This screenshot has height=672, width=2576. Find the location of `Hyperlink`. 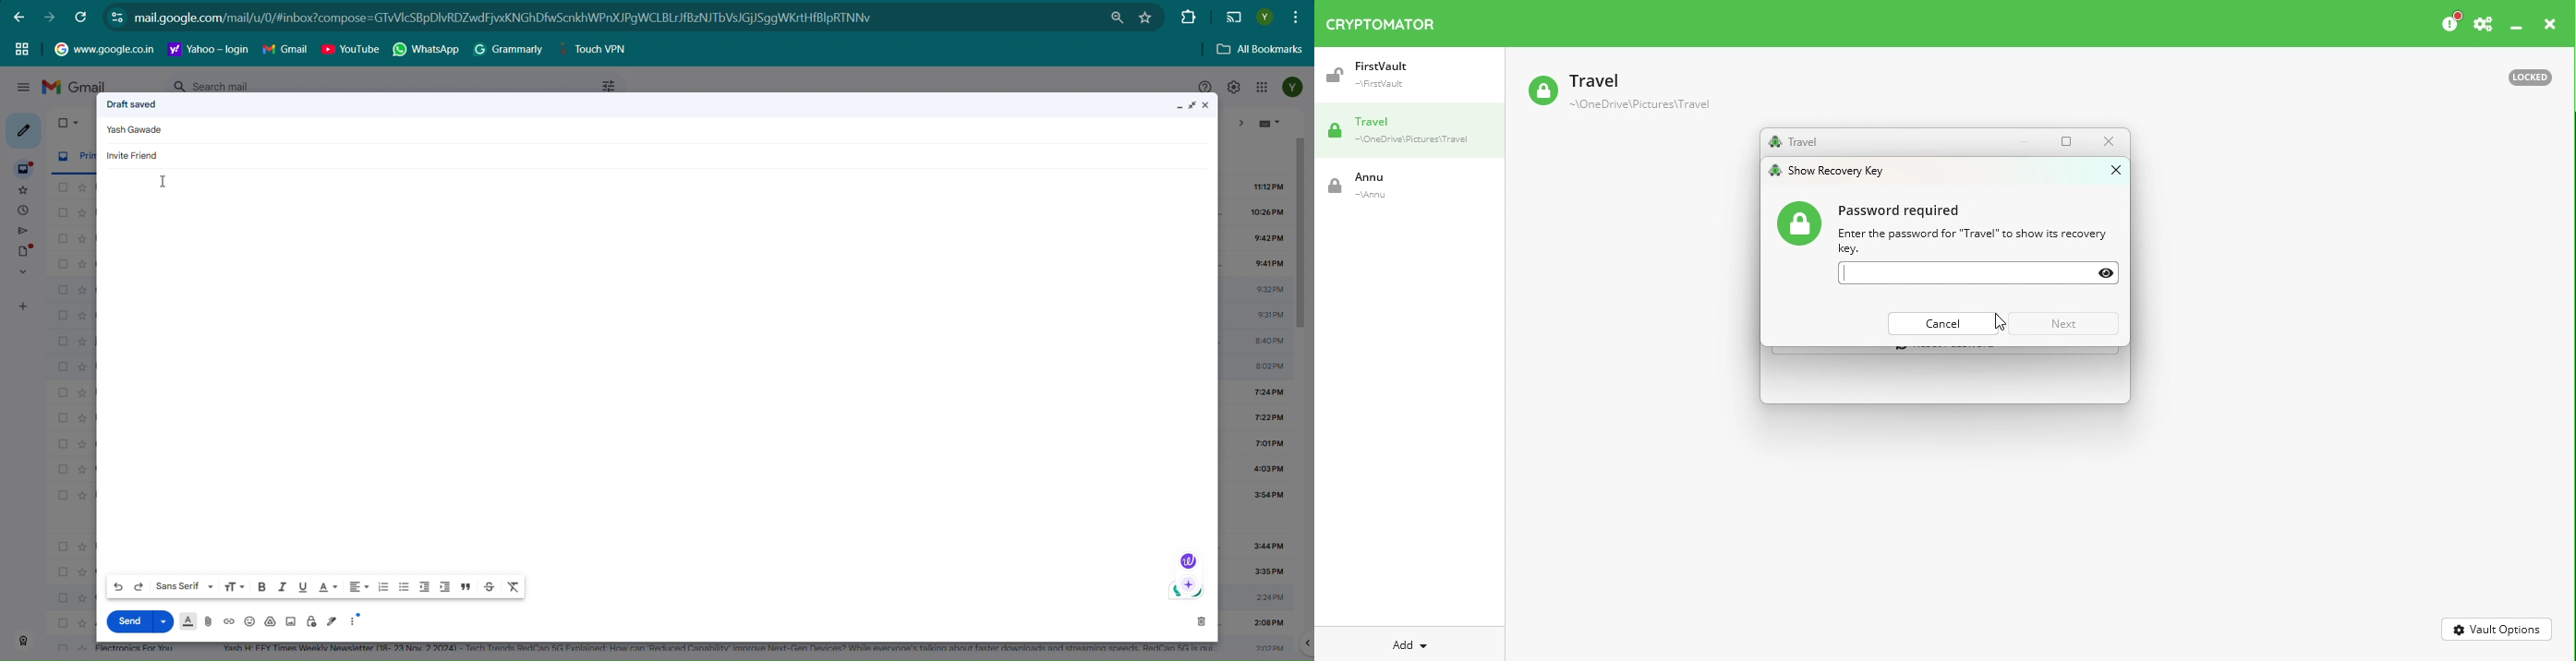

Hyperlink is located at coordinates (104, 48).